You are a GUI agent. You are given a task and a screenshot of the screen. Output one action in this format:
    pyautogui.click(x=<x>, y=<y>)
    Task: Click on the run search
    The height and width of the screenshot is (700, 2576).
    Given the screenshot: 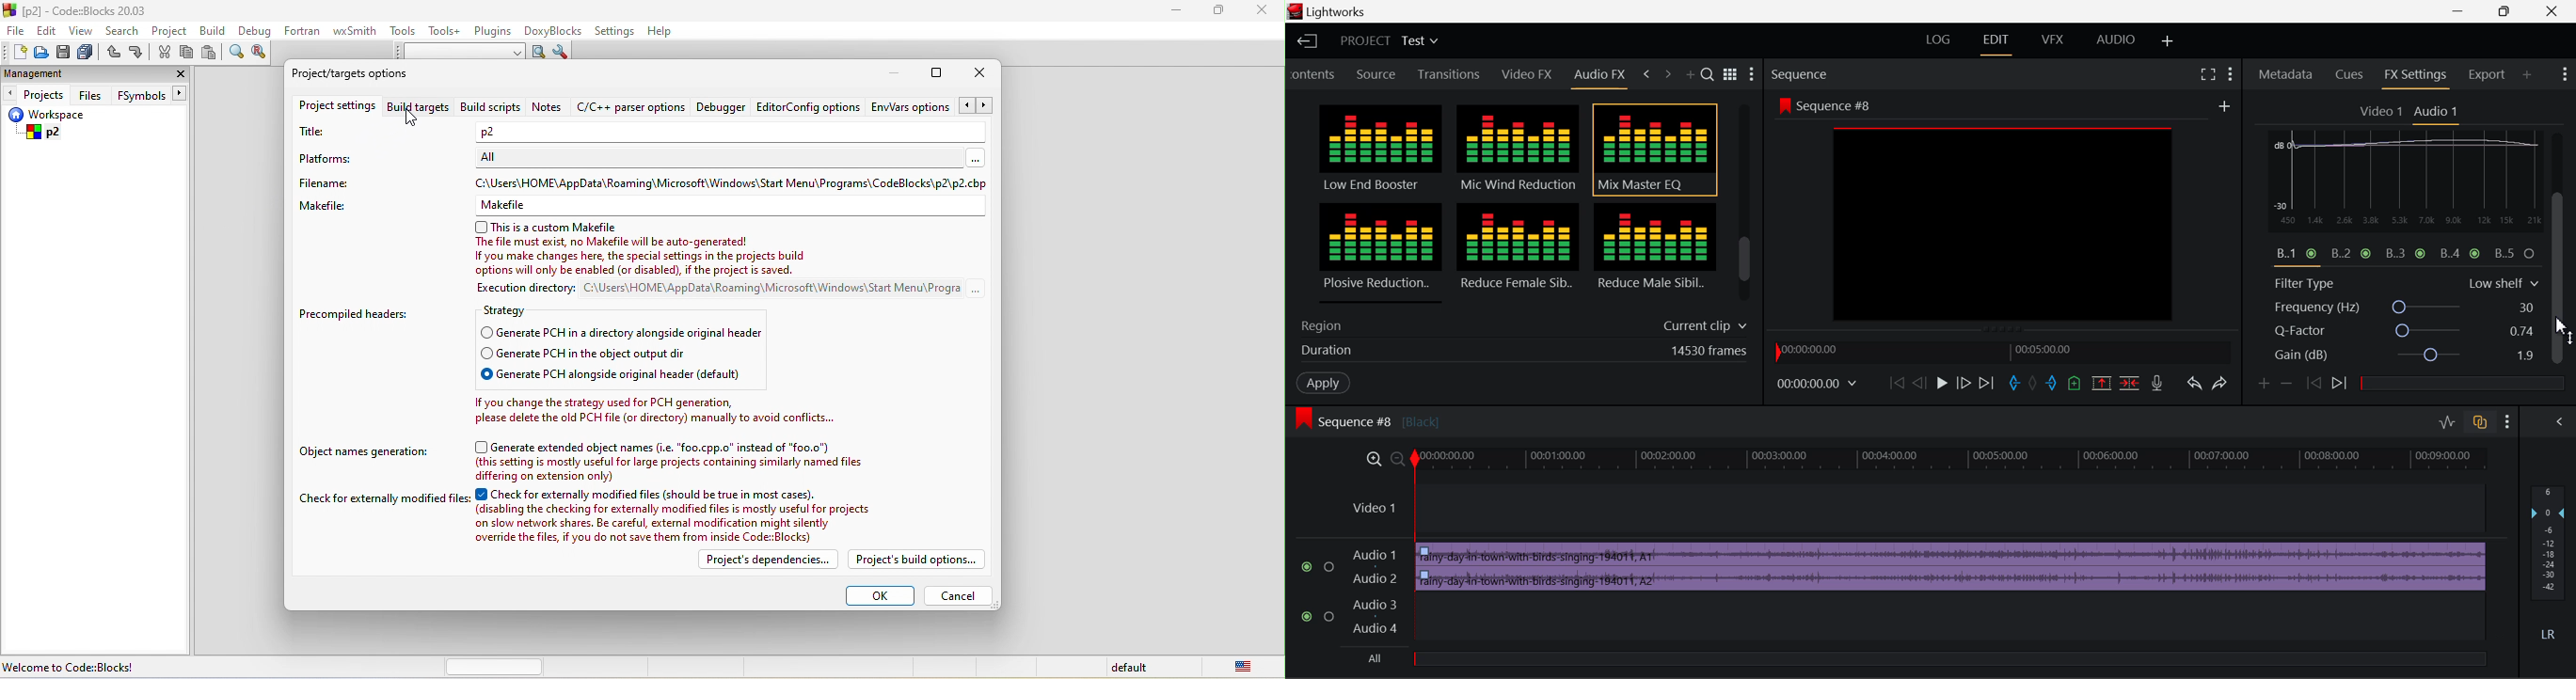 What is the action you would take?
    pyautogui.click(x=538, y=52)
    